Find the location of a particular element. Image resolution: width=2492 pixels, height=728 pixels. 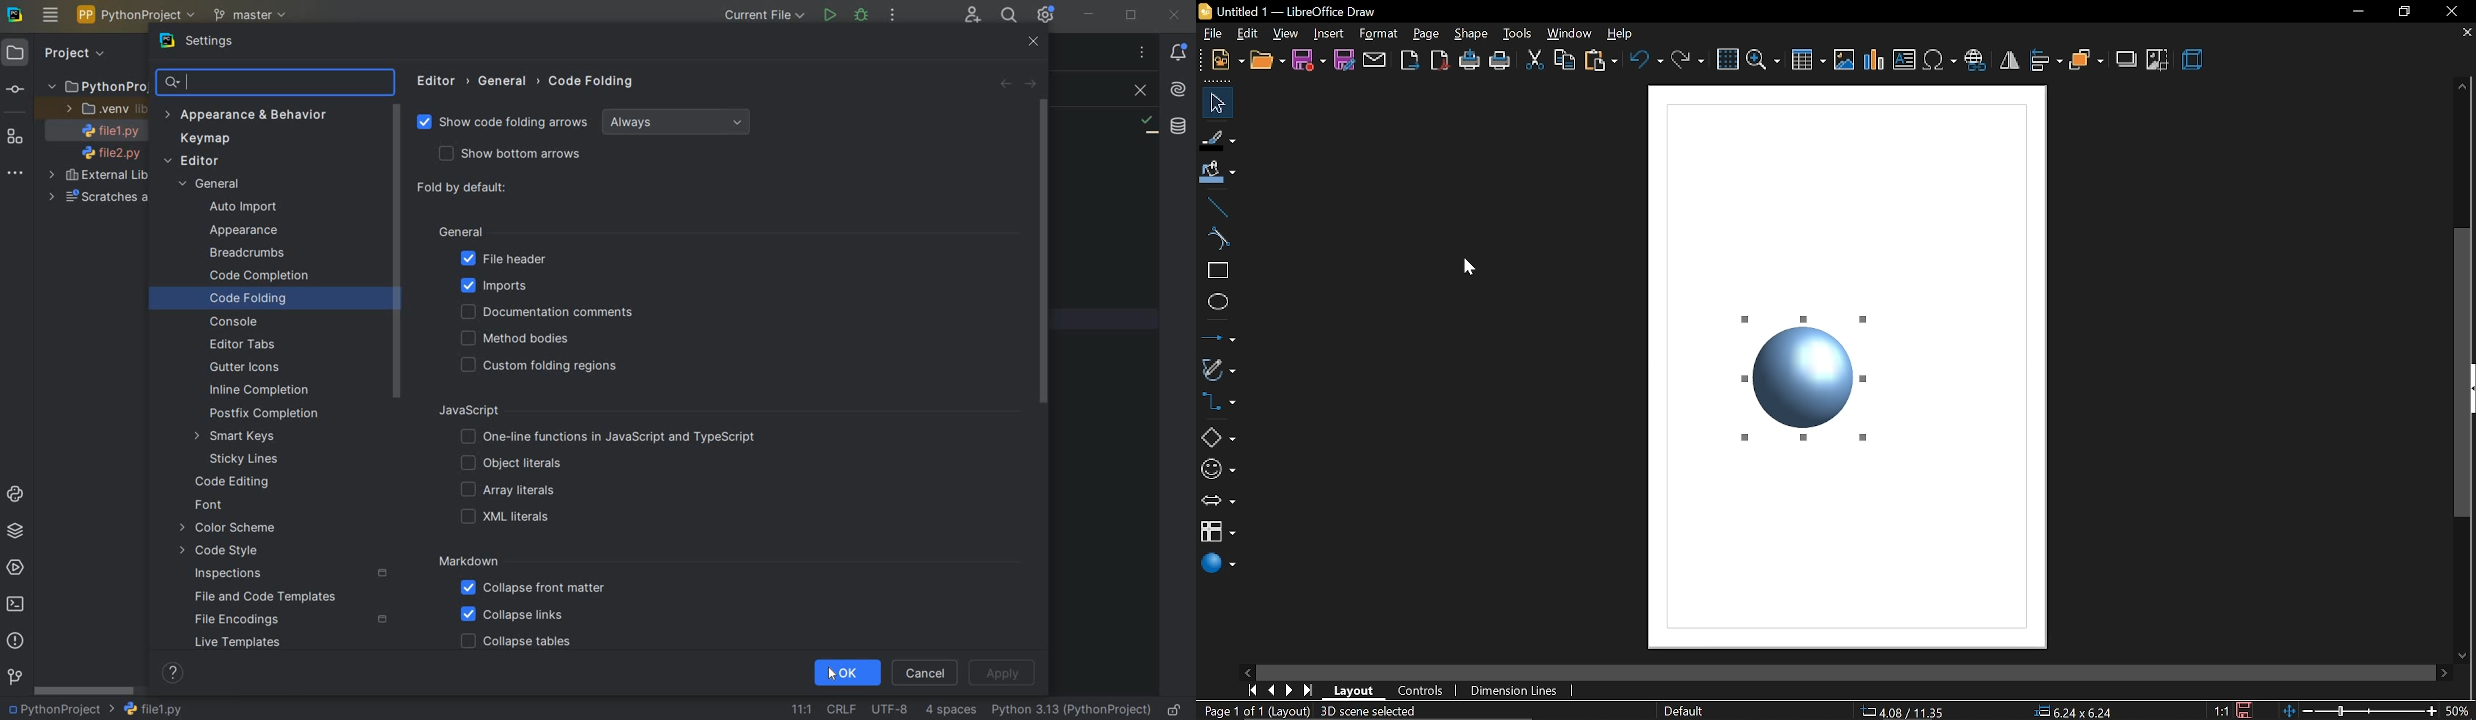

save as is located at coordinates (1345, 62).